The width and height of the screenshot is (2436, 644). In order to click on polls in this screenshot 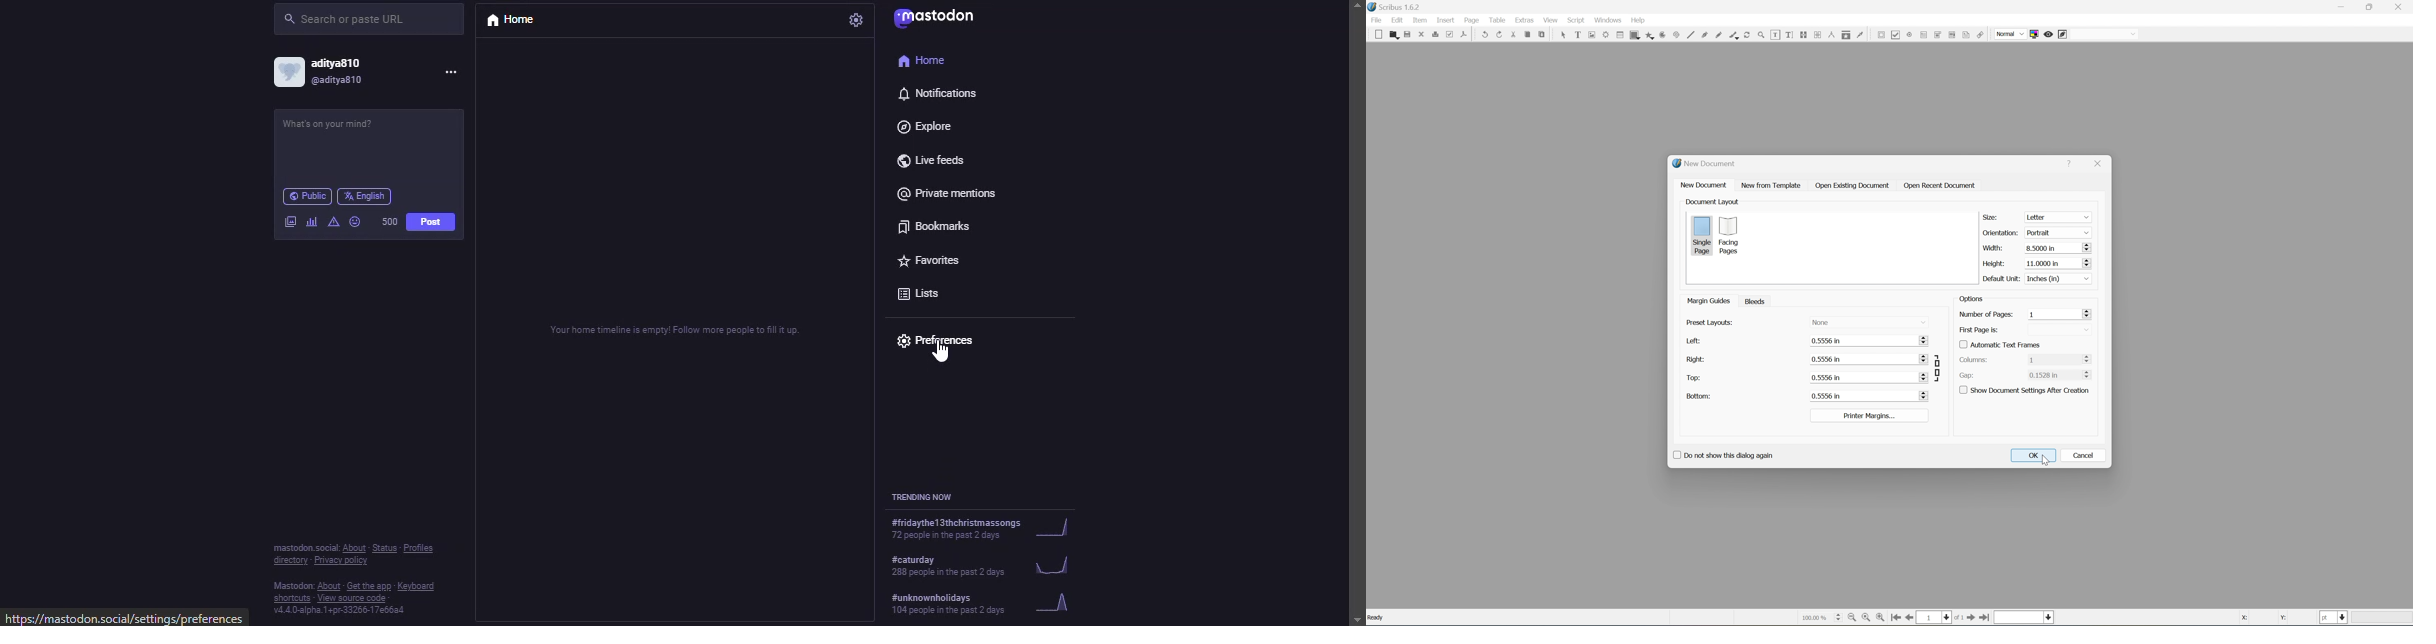, I will do `click(312, 222)`.